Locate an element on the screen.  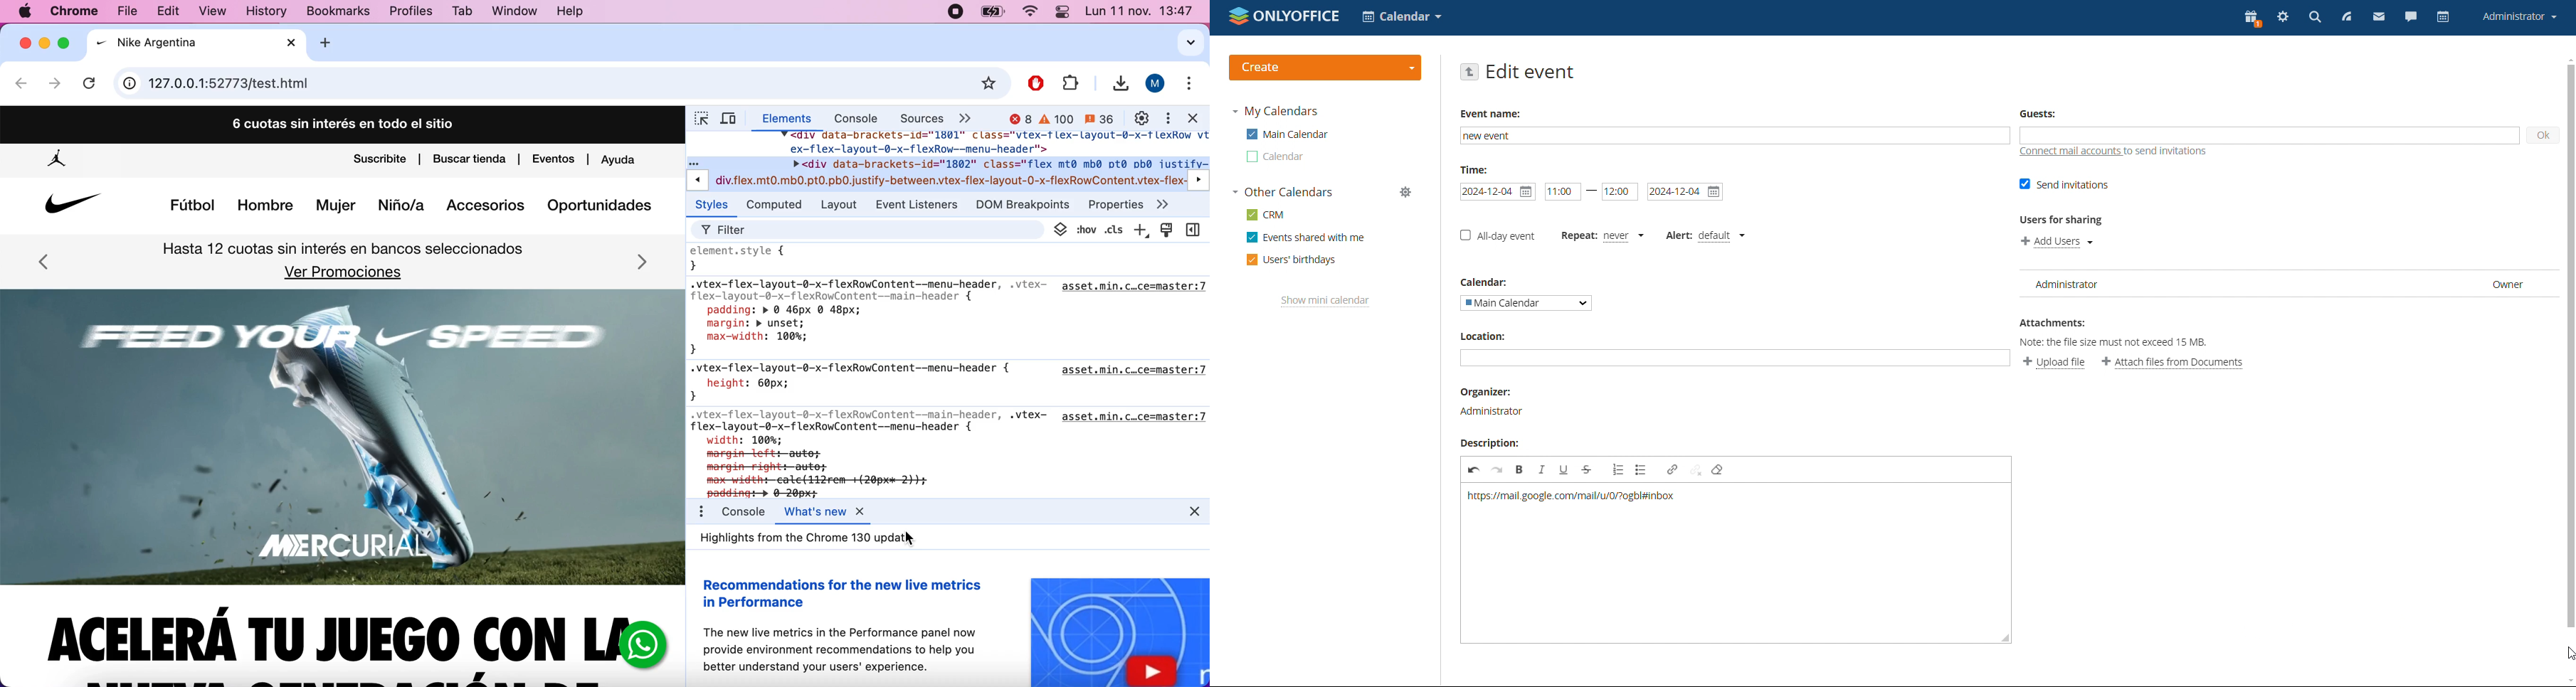
go back is located at coordinates (1470, 72).